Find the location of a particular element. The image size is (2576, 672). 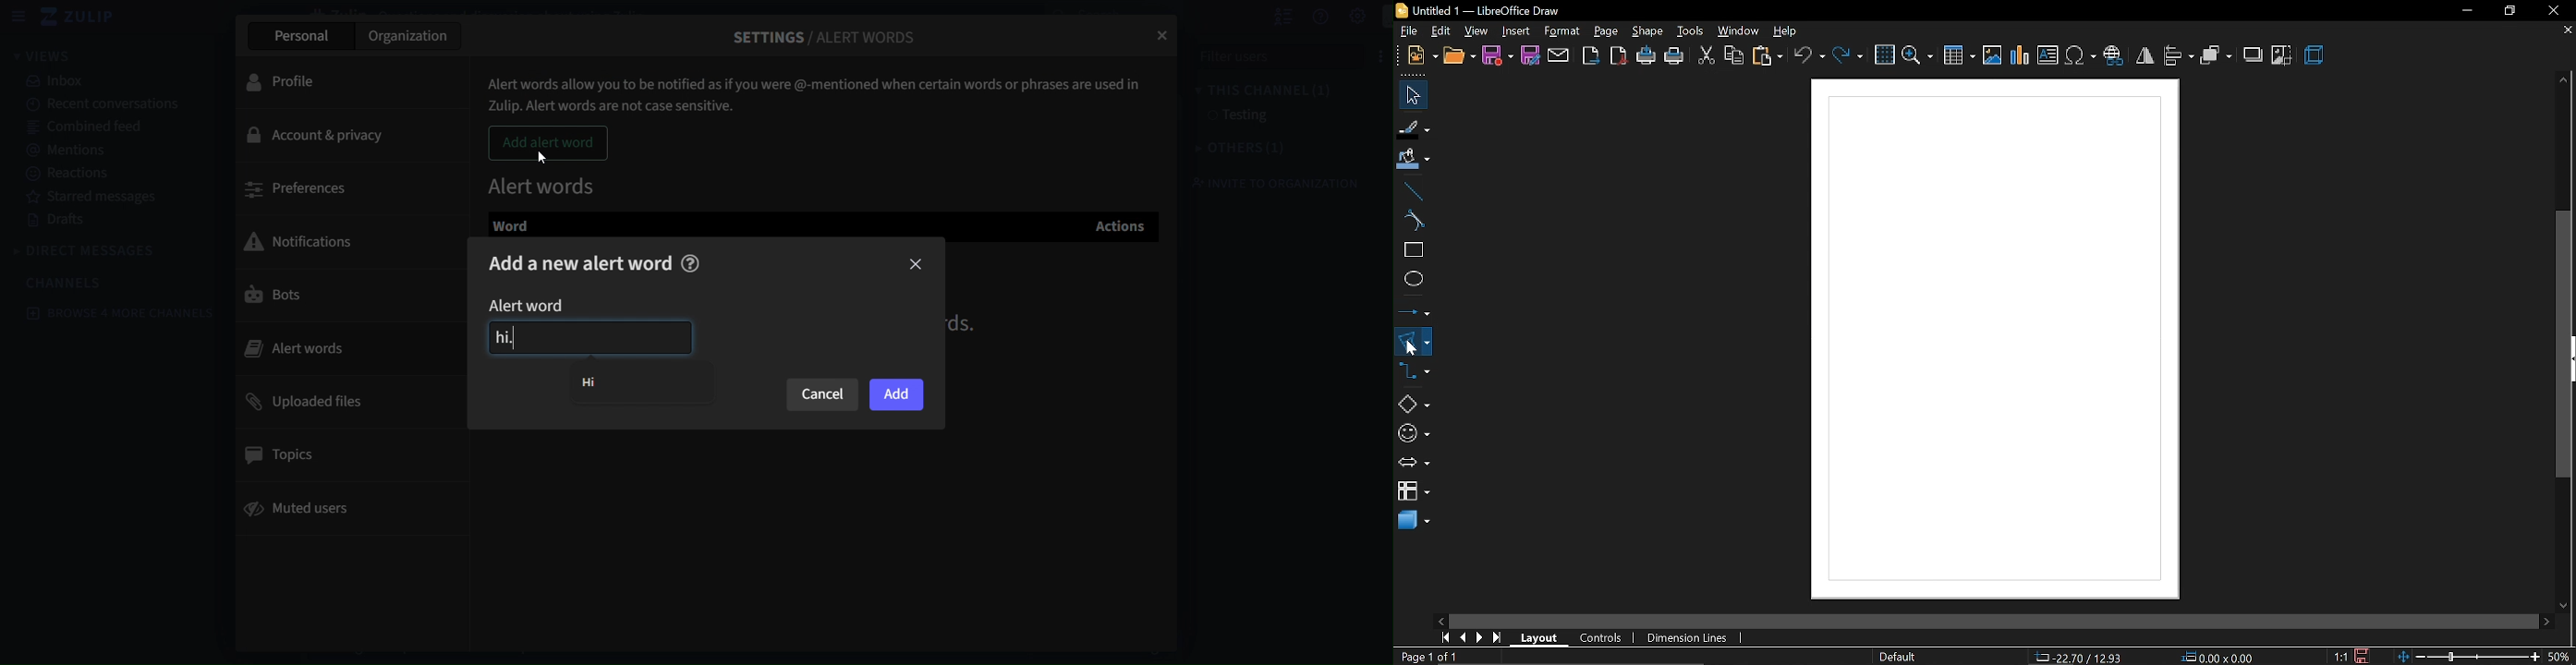

curves and polygons is located at coordinates (1414, 341).